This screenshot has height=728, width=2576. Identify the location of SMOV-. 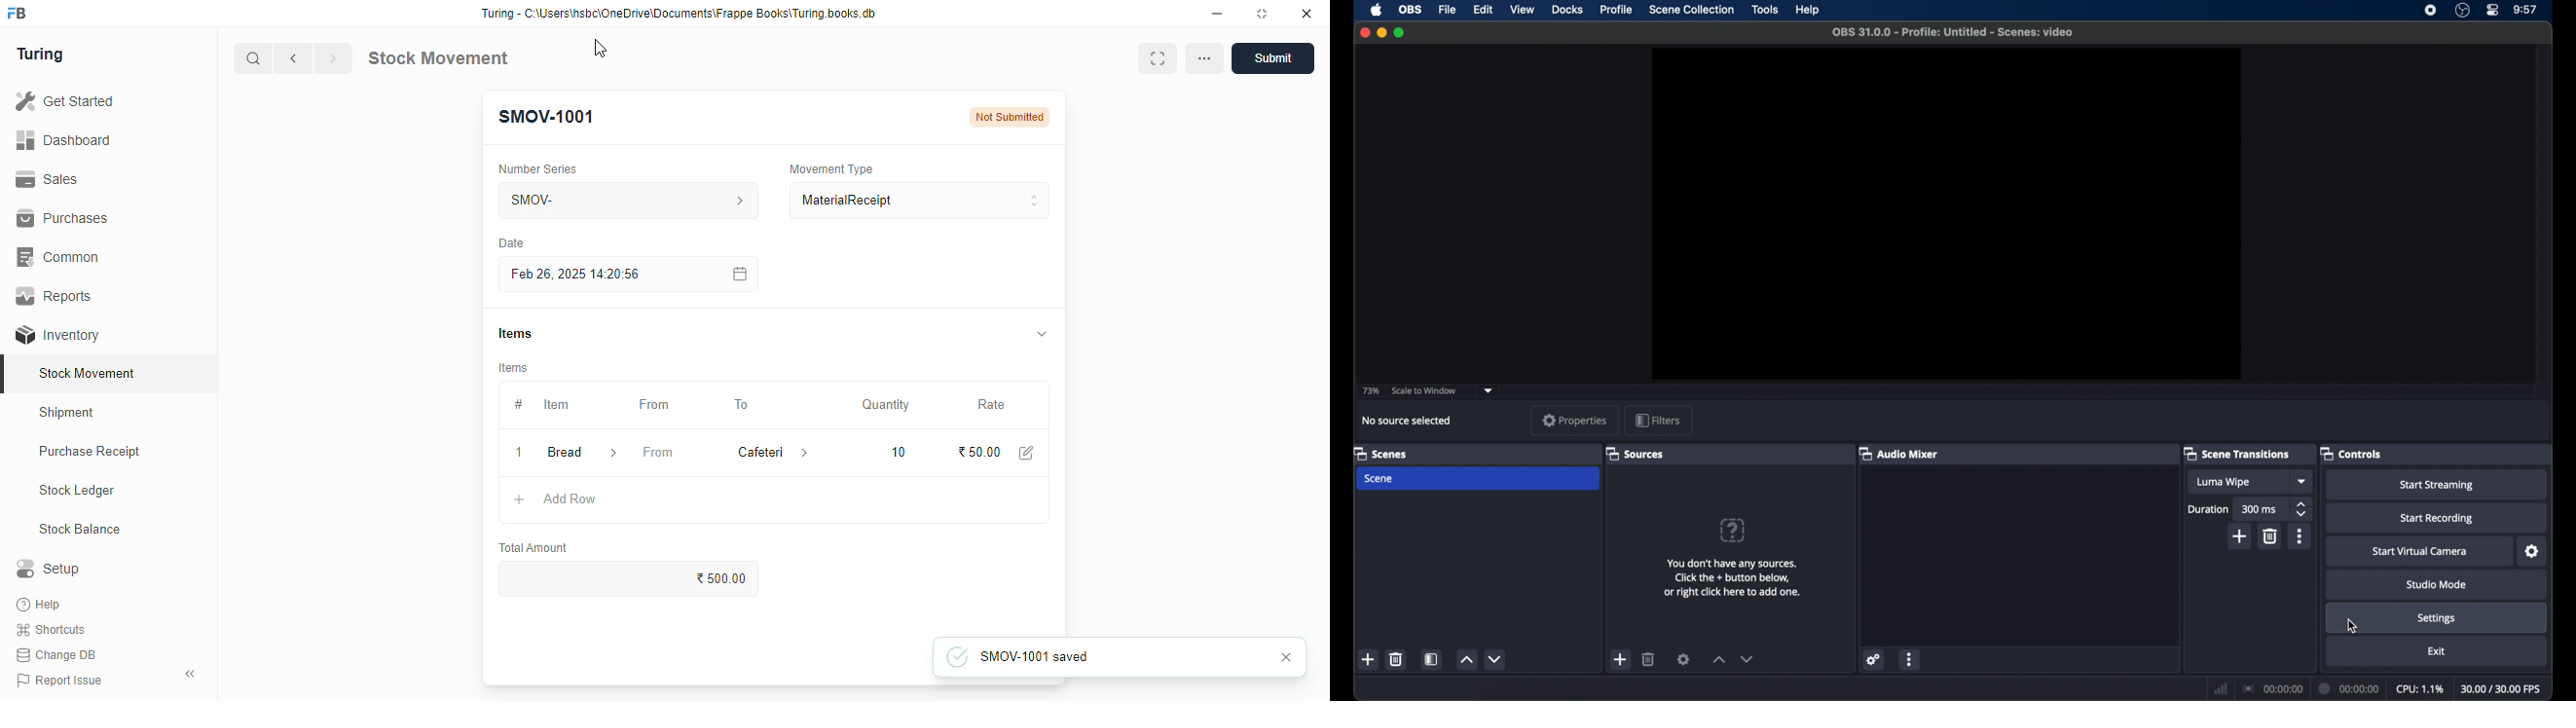
(630, 200).